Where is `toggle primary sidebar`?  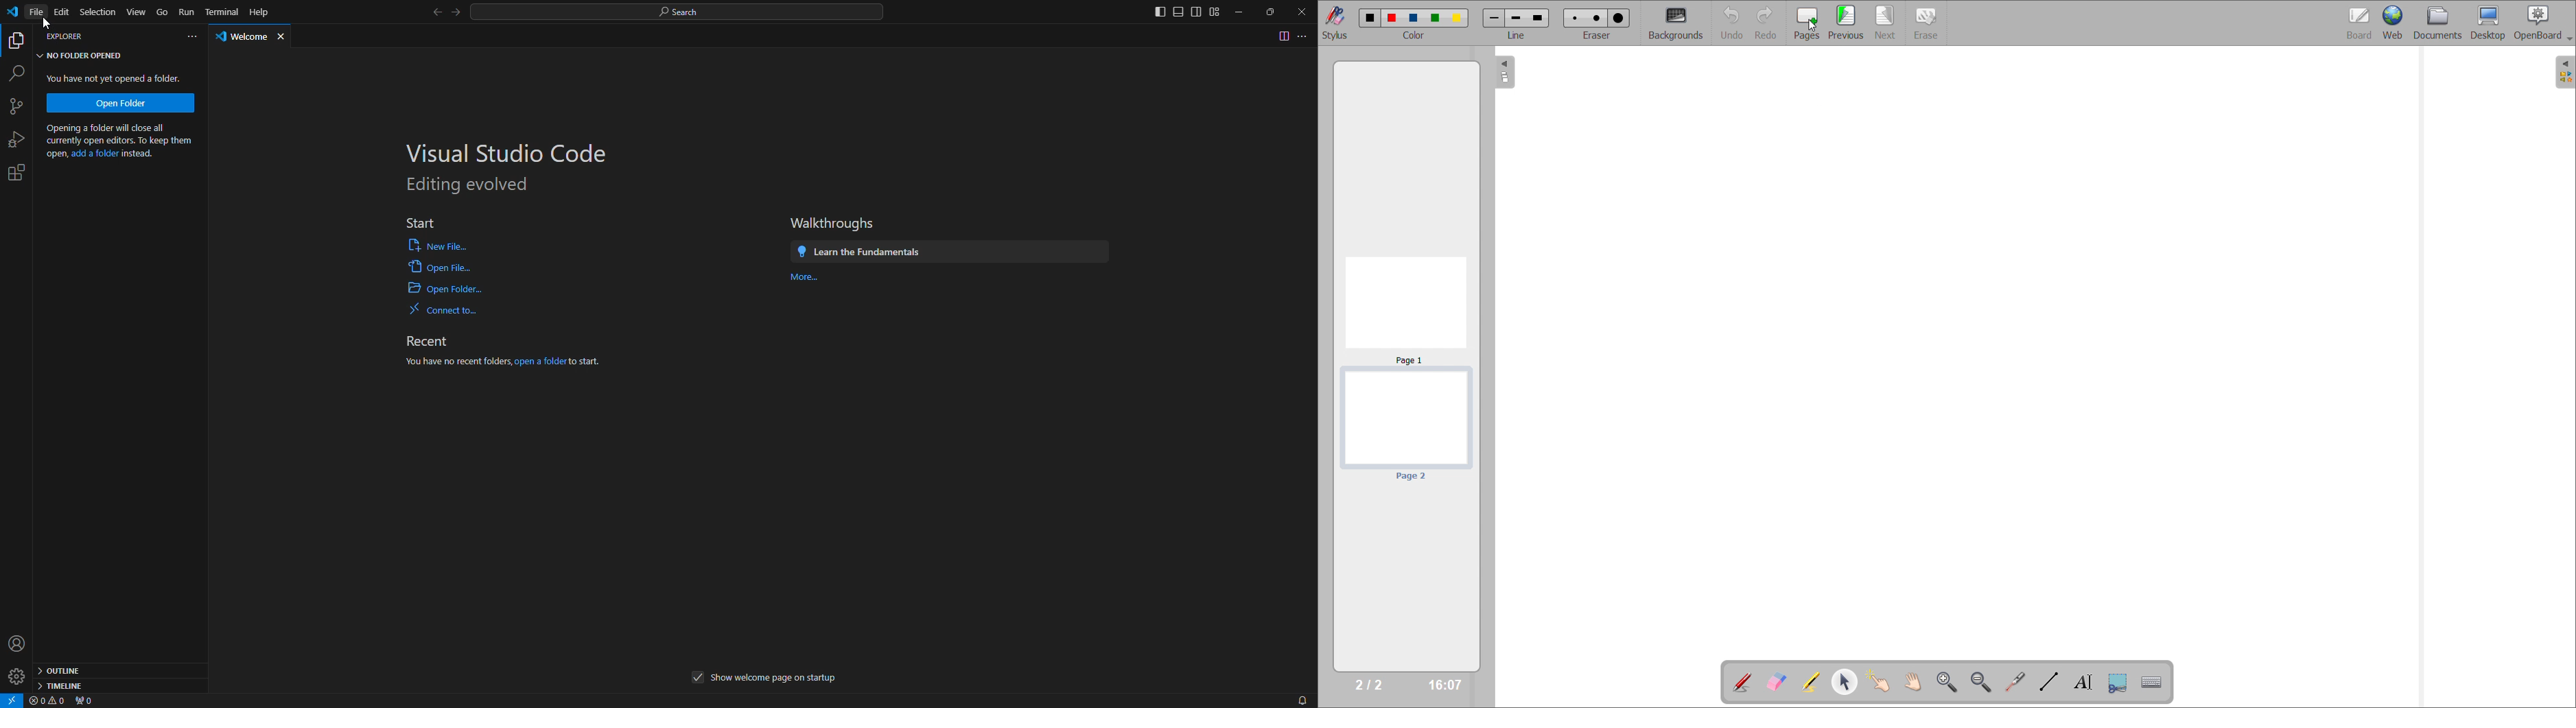 toggle primary sidebar is located at coordinates (1159, 12).